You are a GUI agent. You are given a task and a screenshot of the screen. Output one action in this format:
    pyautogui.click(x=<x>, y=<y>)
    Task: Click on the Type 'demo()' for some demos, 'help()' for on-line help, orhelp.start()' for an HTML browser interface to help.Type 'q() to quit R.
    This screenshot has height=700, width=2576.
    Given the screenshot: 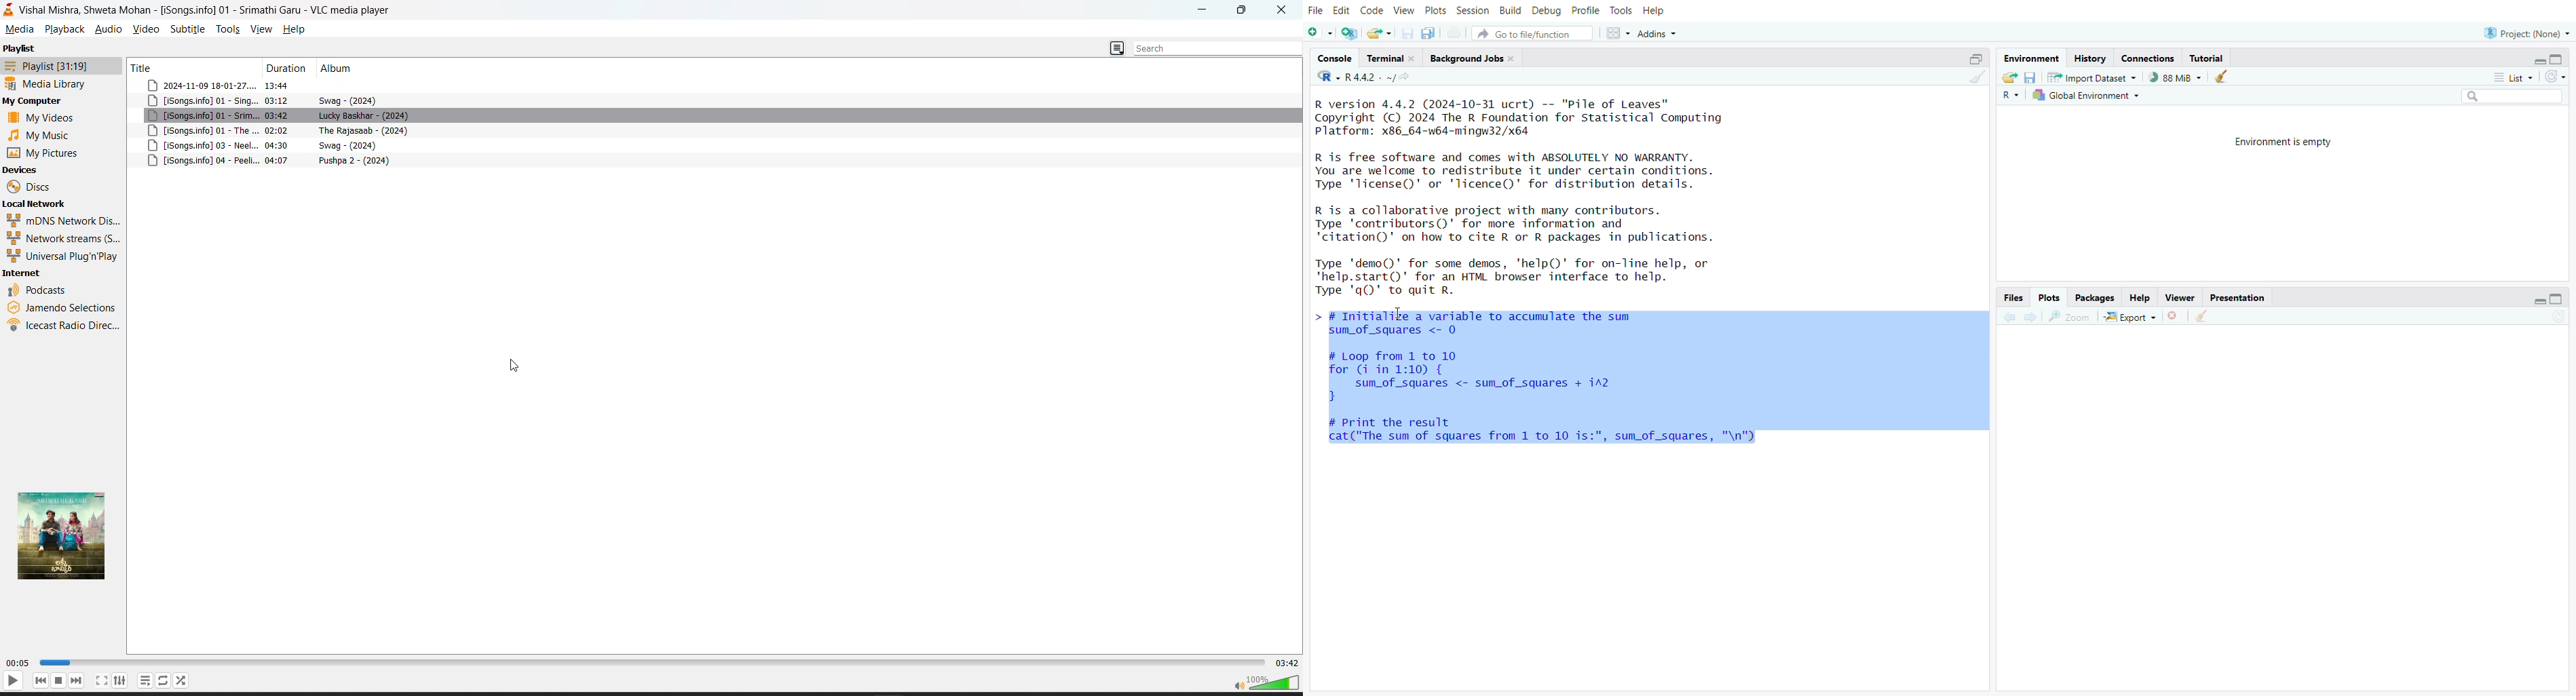 What is the action you would take?
    pyautogui.click(x=1524, y=278)
    